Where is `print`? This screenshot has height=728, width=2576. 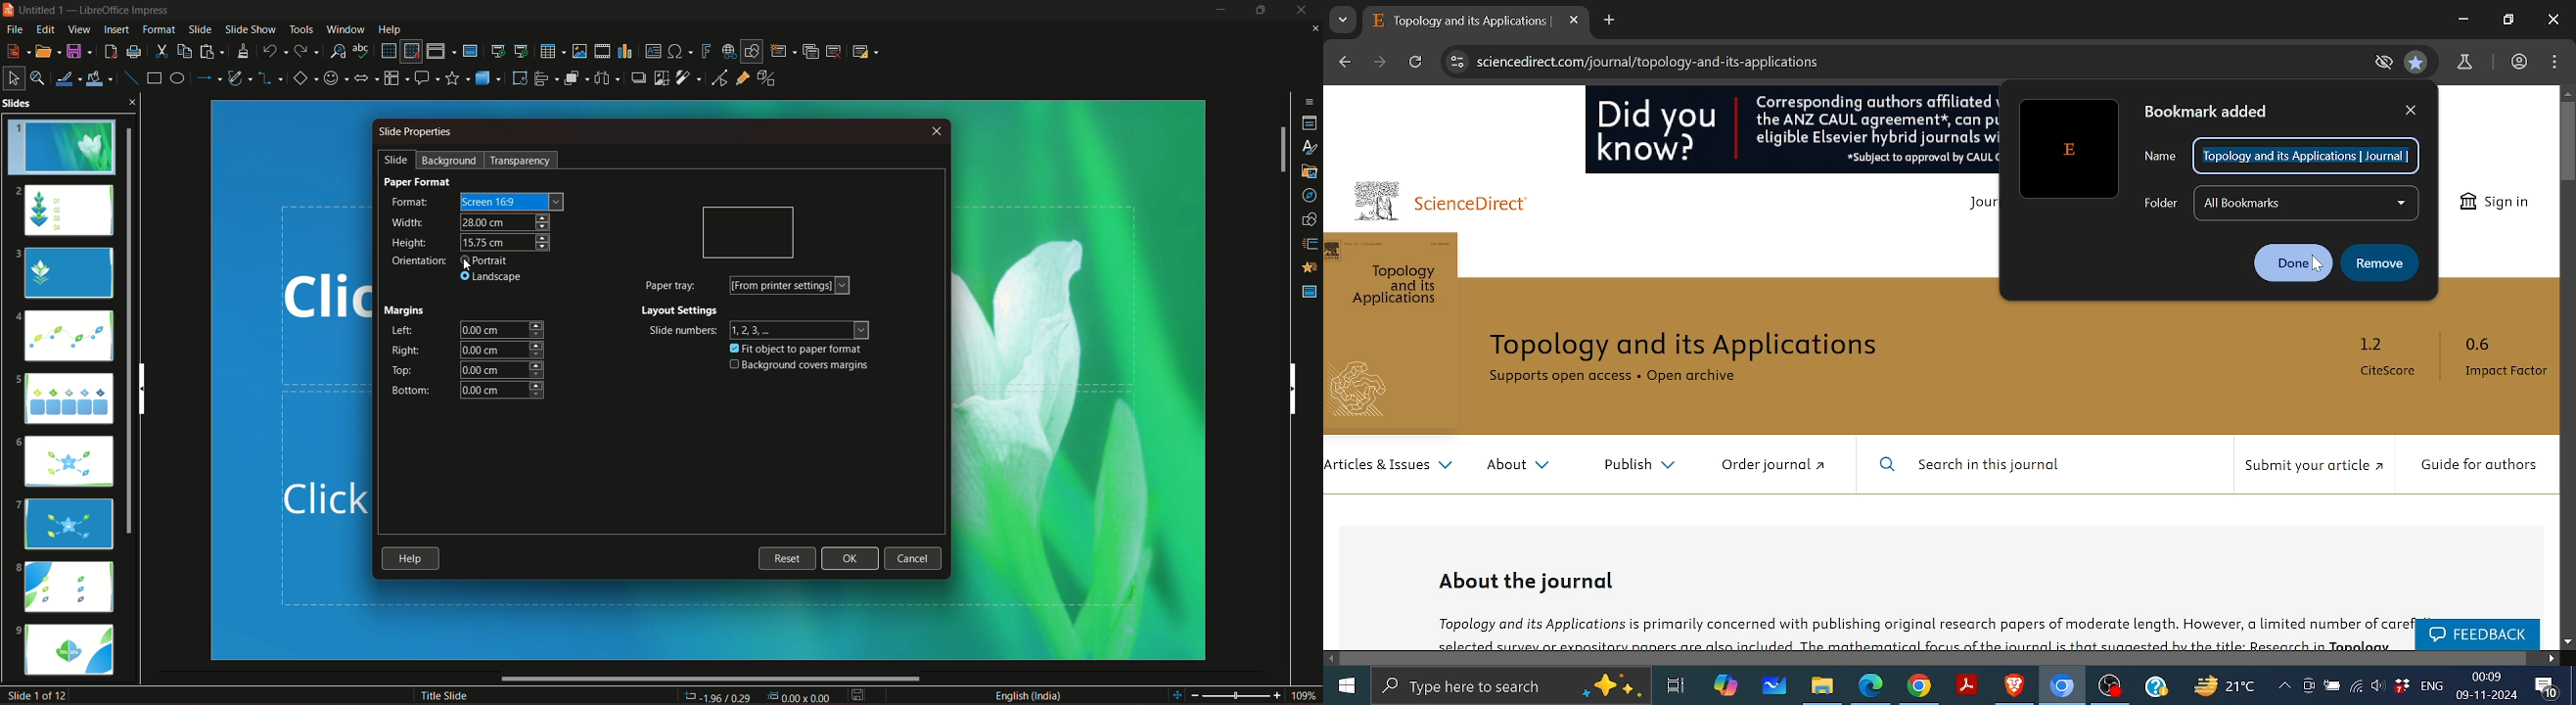
print is located at coordinates (134, 50).